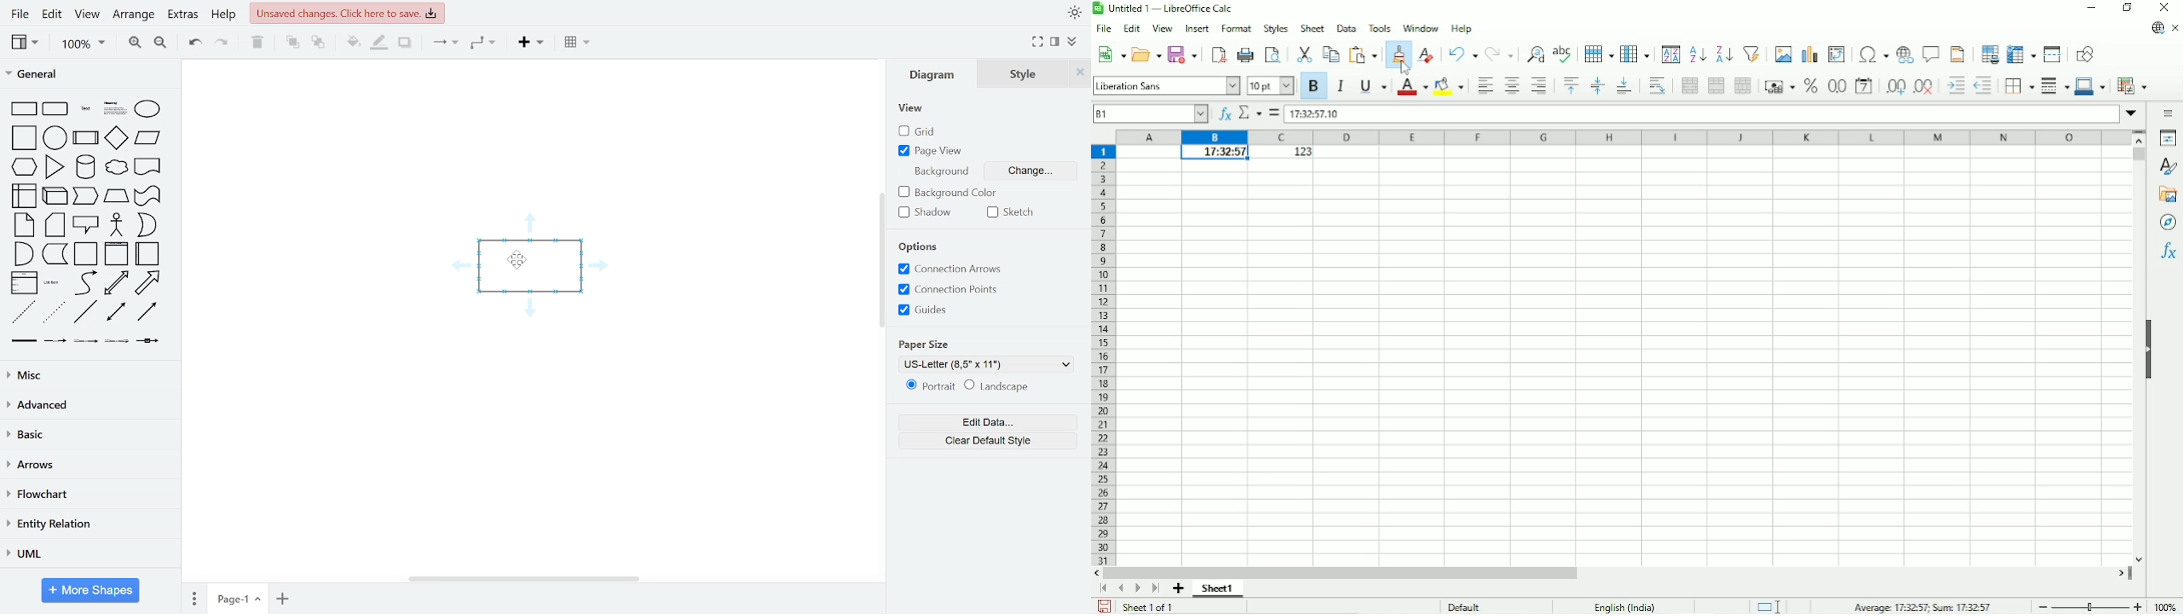 The image size is (2184, 616). I want to click on zoom out, so click(162, 43).